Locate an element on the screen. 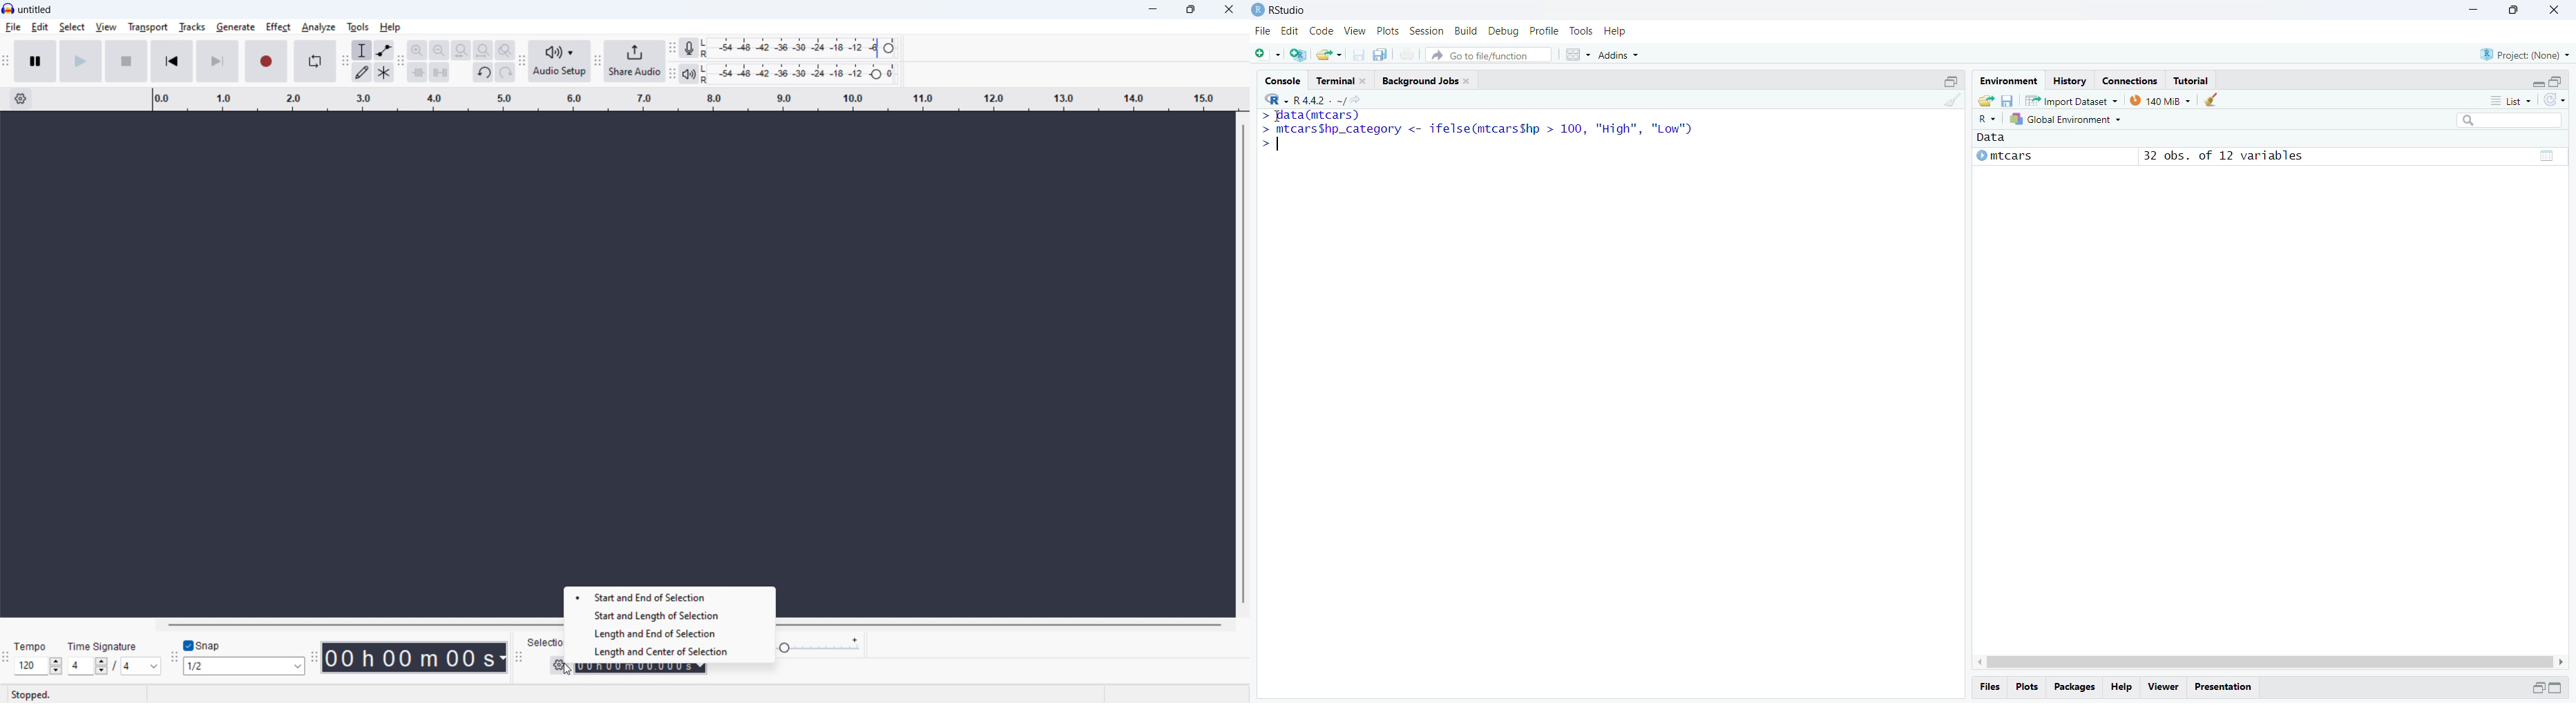 The image size is (2576, 728). Maximize is located at coordinates (2559, 688).